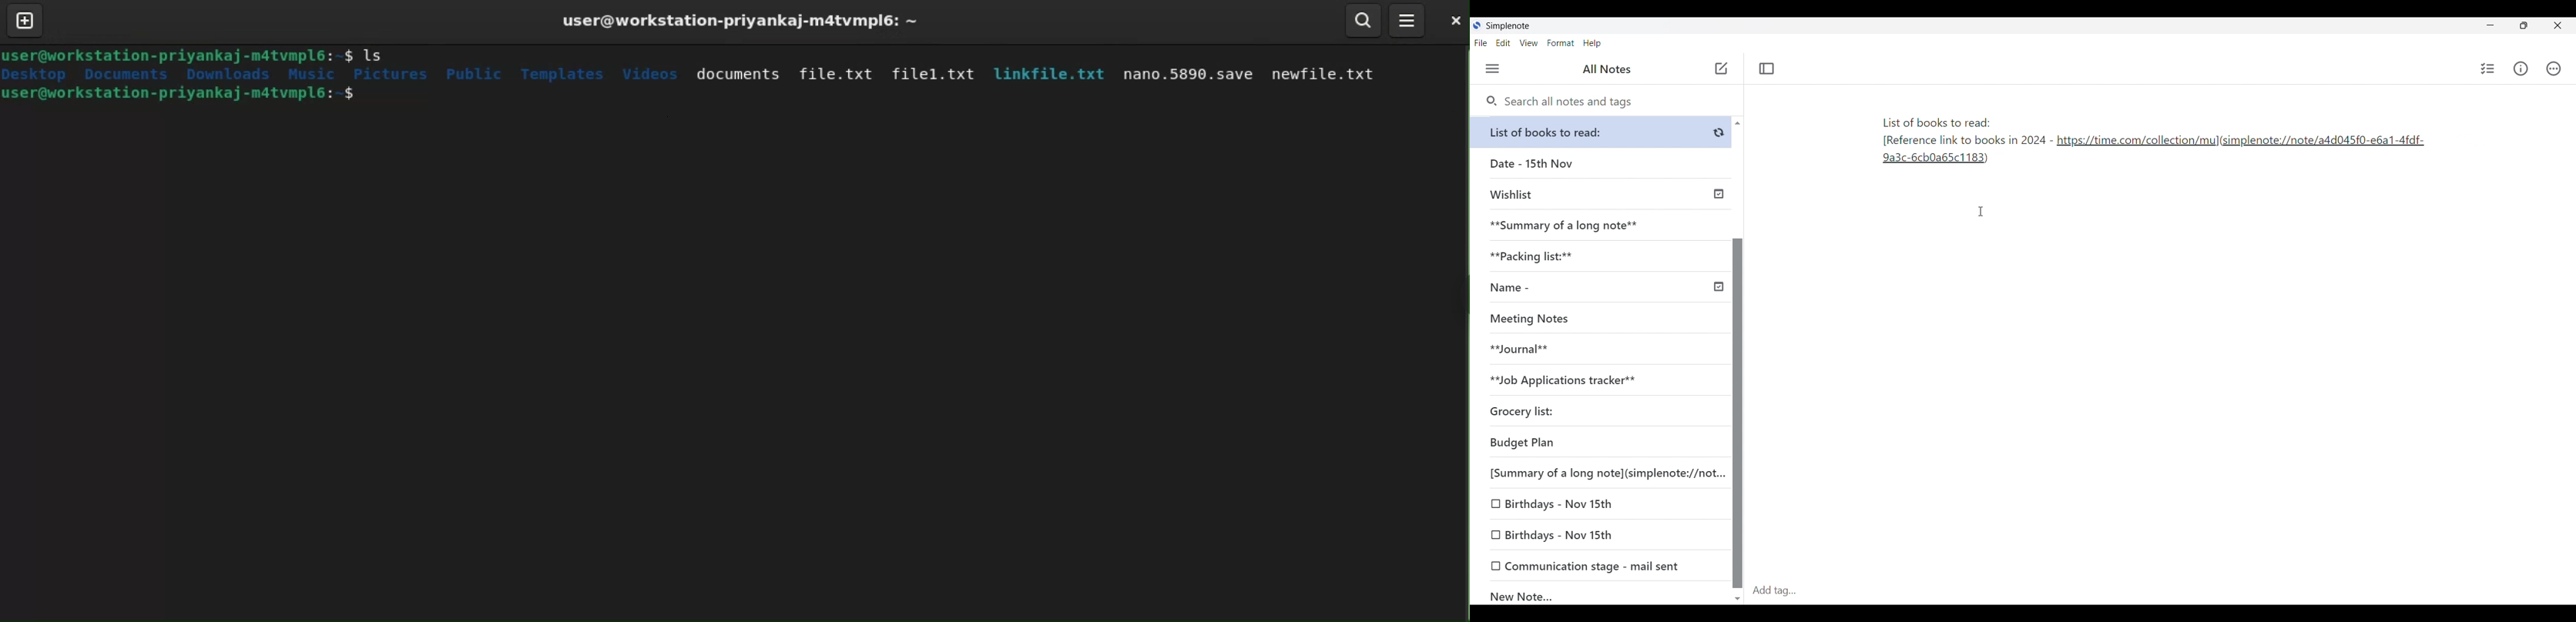  Describe the element at coordinates (2488, 24) in the screenshot. I see `Minimize` at that location.